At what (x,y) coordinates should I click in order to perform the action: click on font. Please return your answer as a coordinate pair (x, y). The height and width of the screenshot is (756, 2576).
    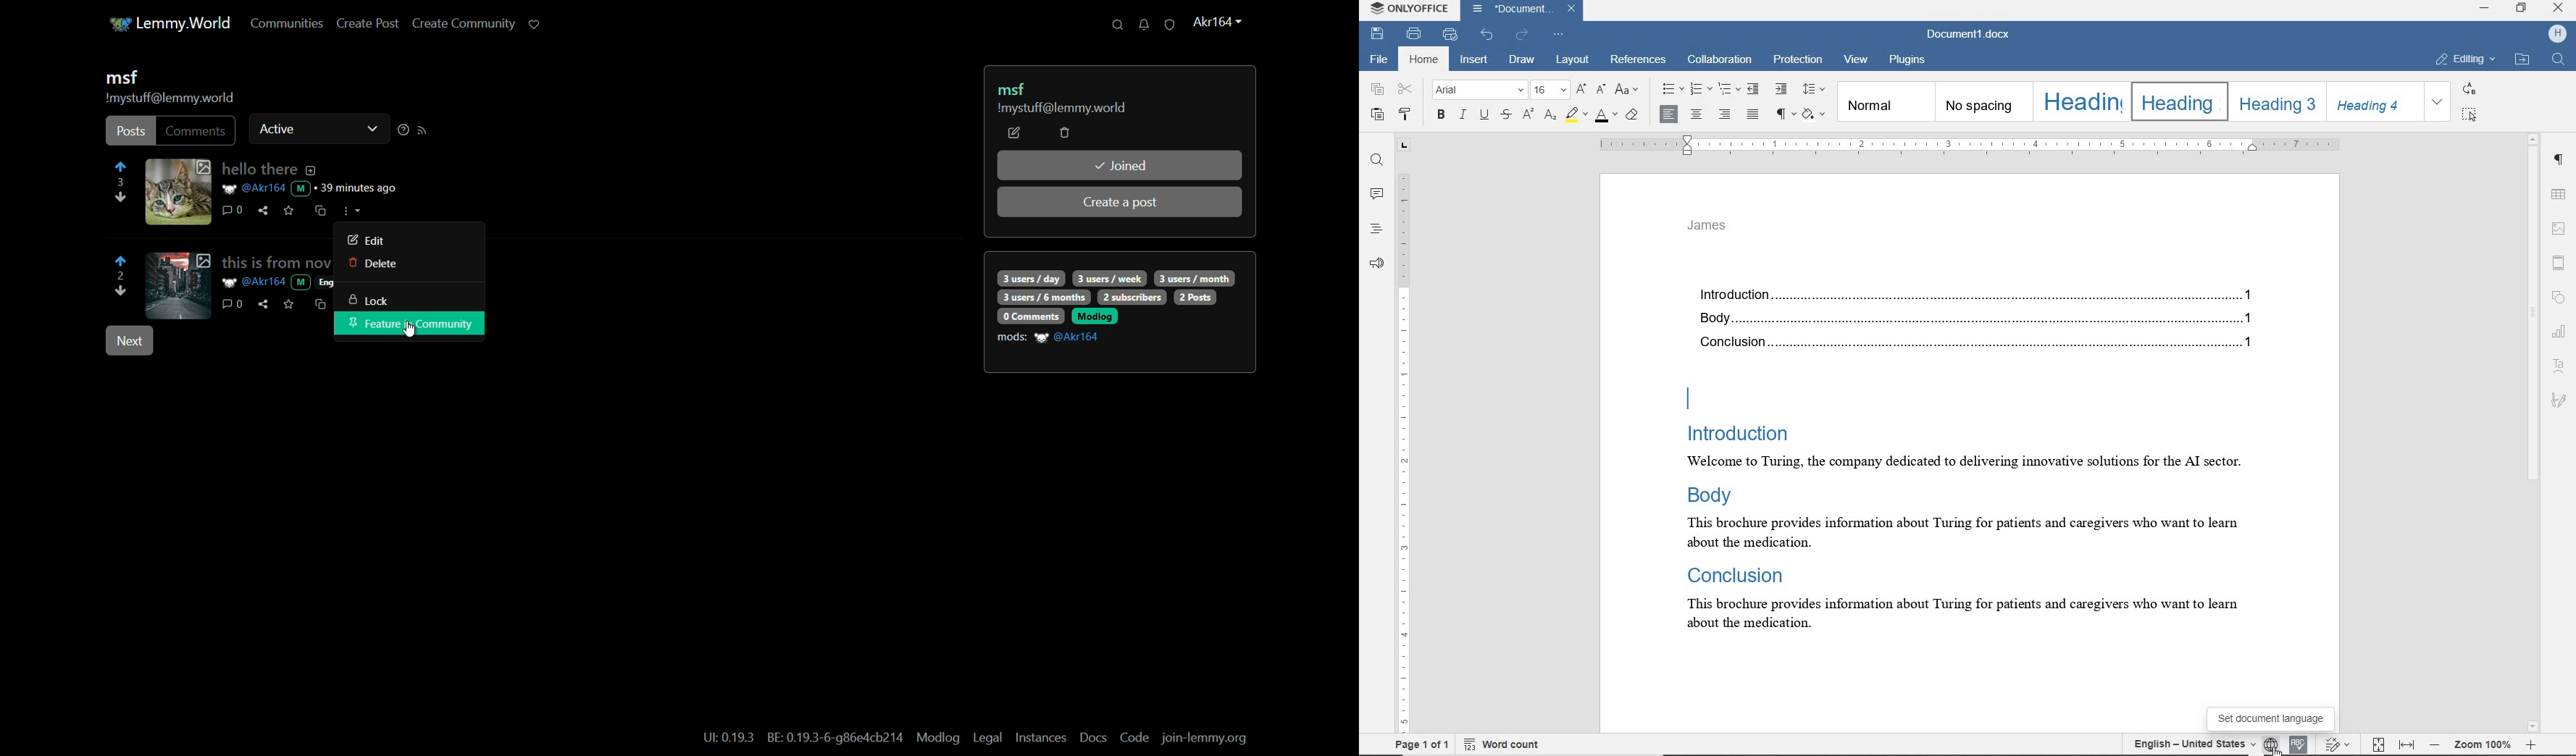
    Looking at the image, I should click on (1480, 91).